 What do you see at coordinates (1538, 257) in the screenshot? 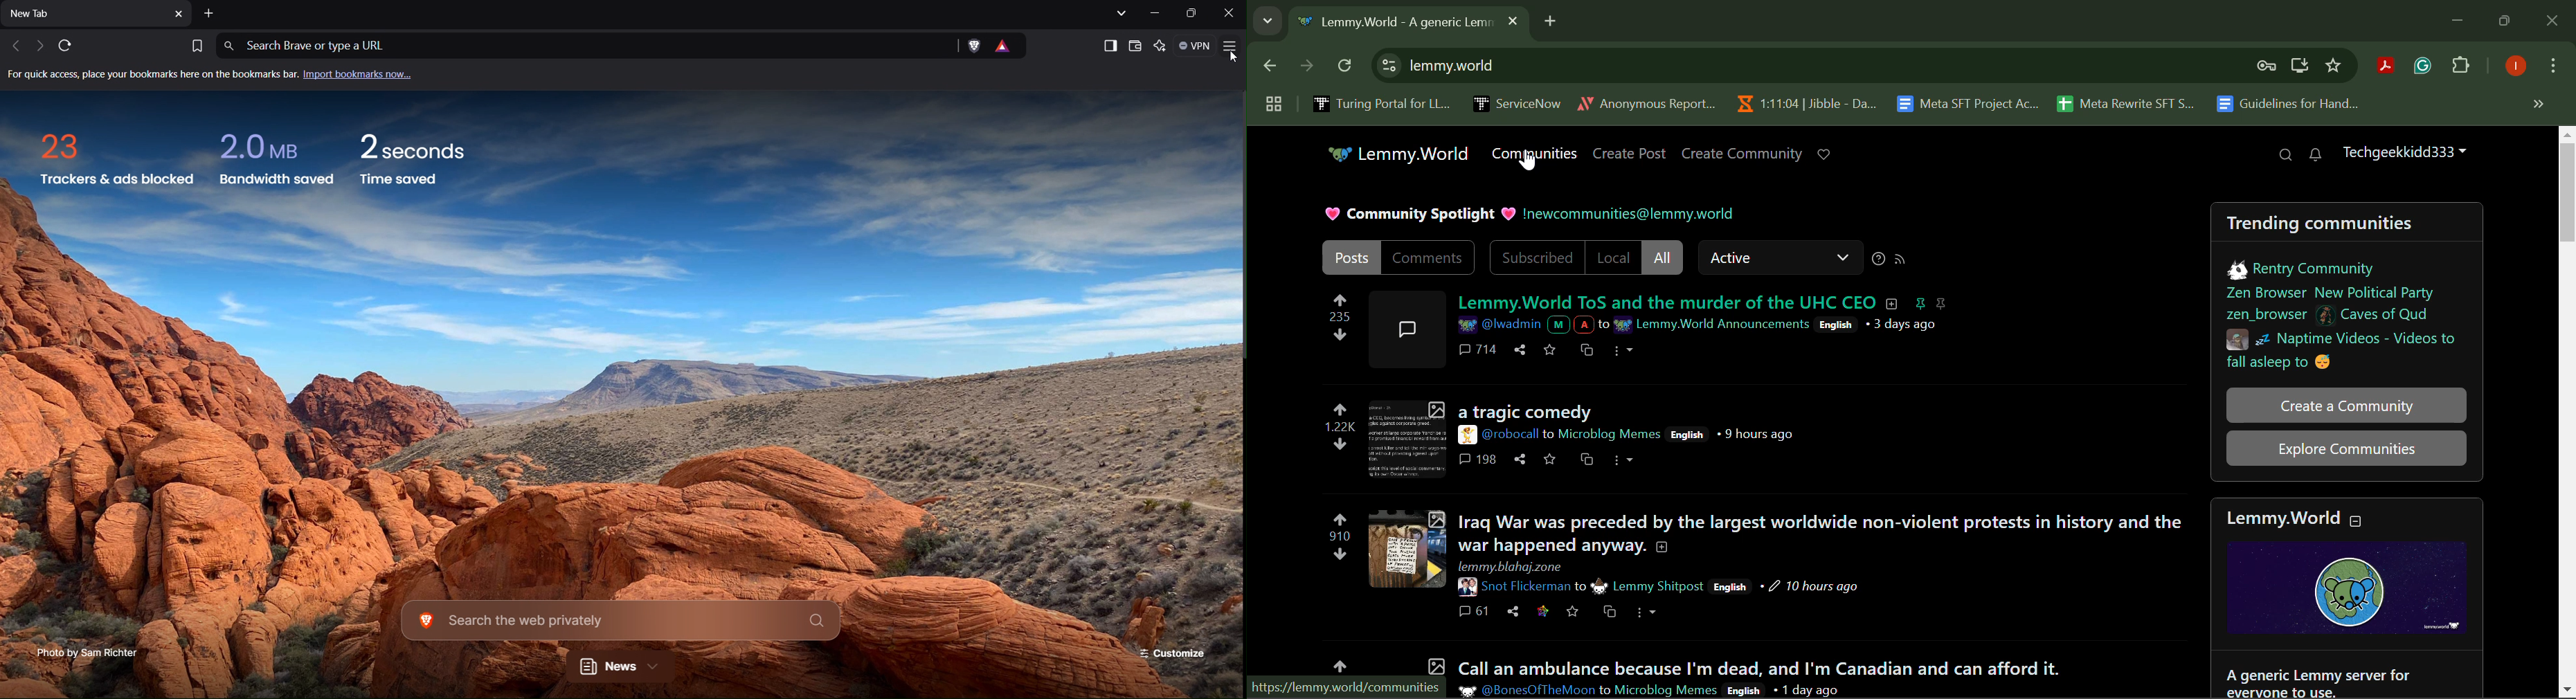
I see `Subscribed Filter Unselected` at bounding box center [1538, 257].